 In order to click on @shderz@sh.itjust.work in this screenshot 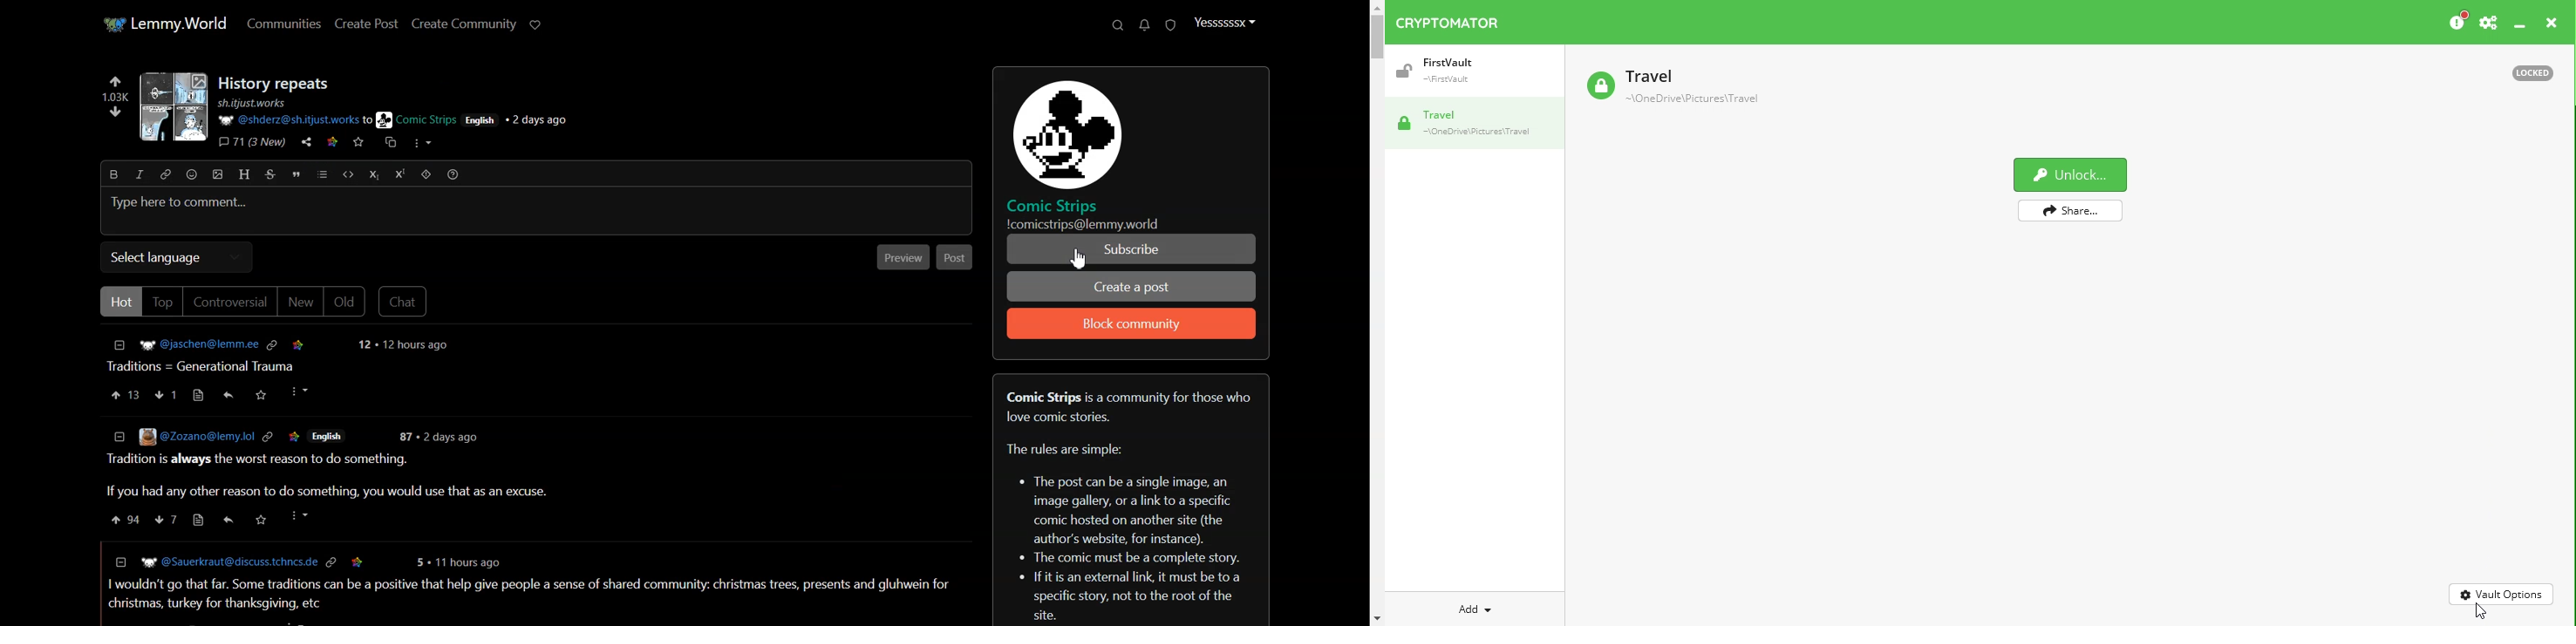, I will do `click(286, 120)`.